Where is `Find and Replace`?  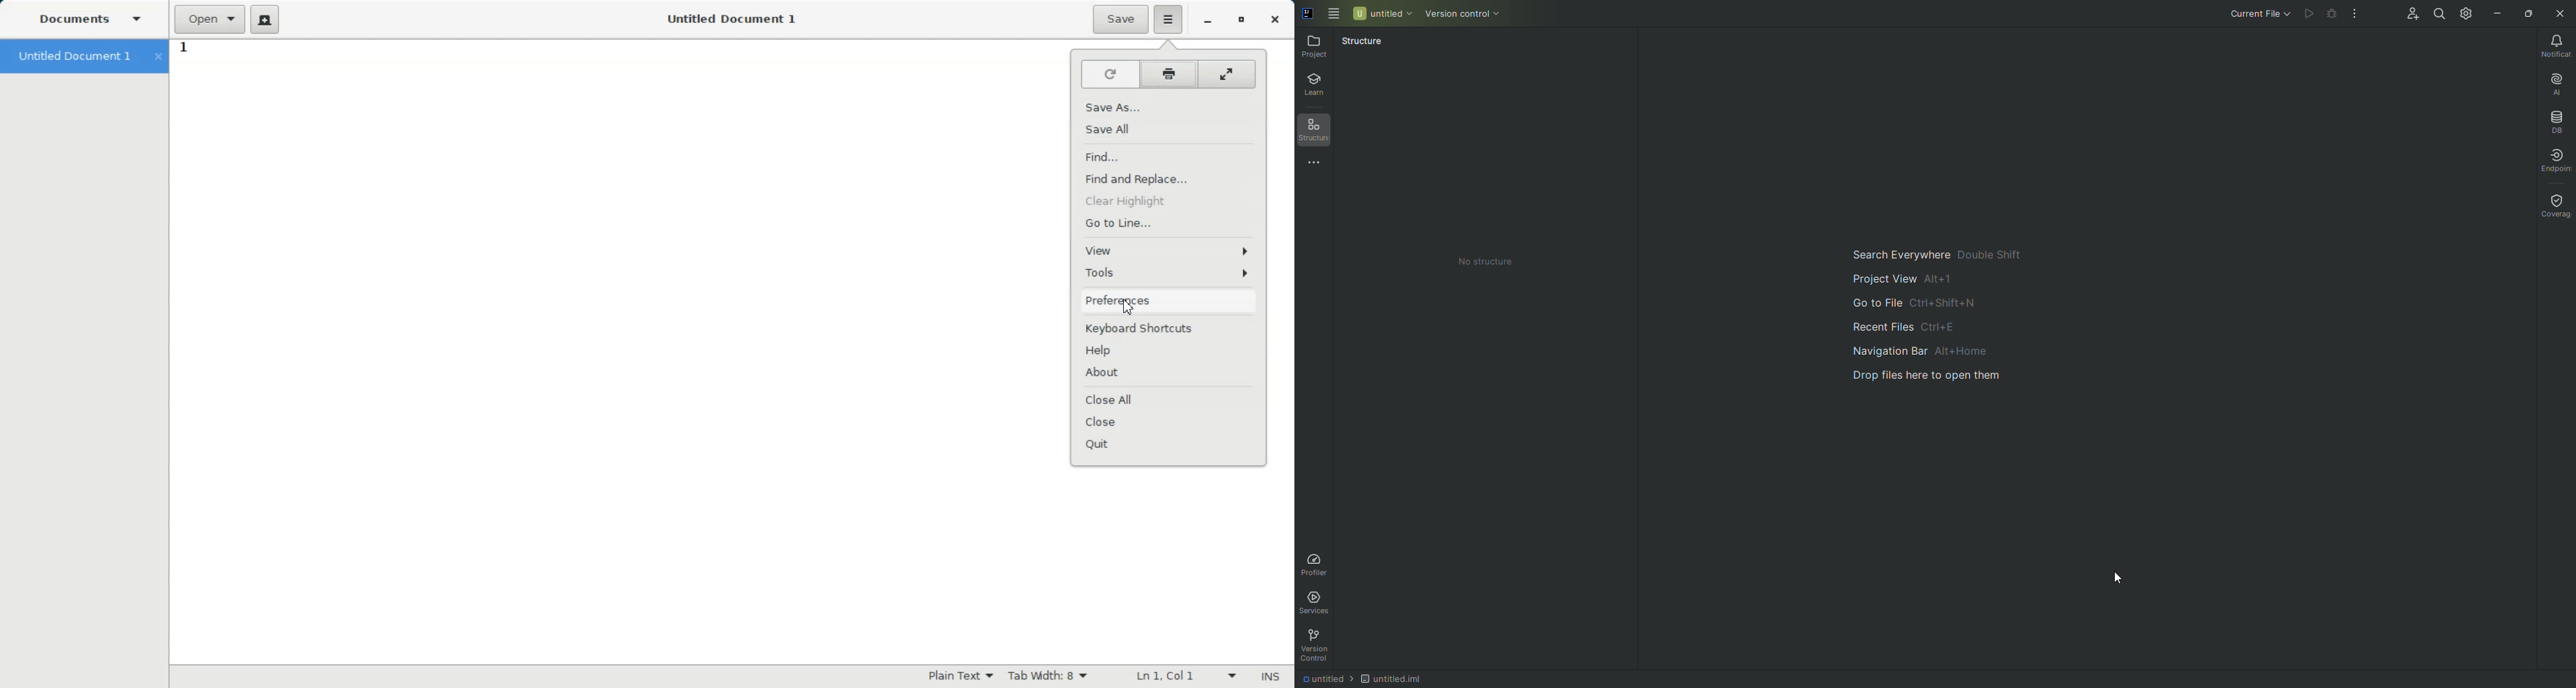 Find and Replace is located at coordinates (1168, 179).